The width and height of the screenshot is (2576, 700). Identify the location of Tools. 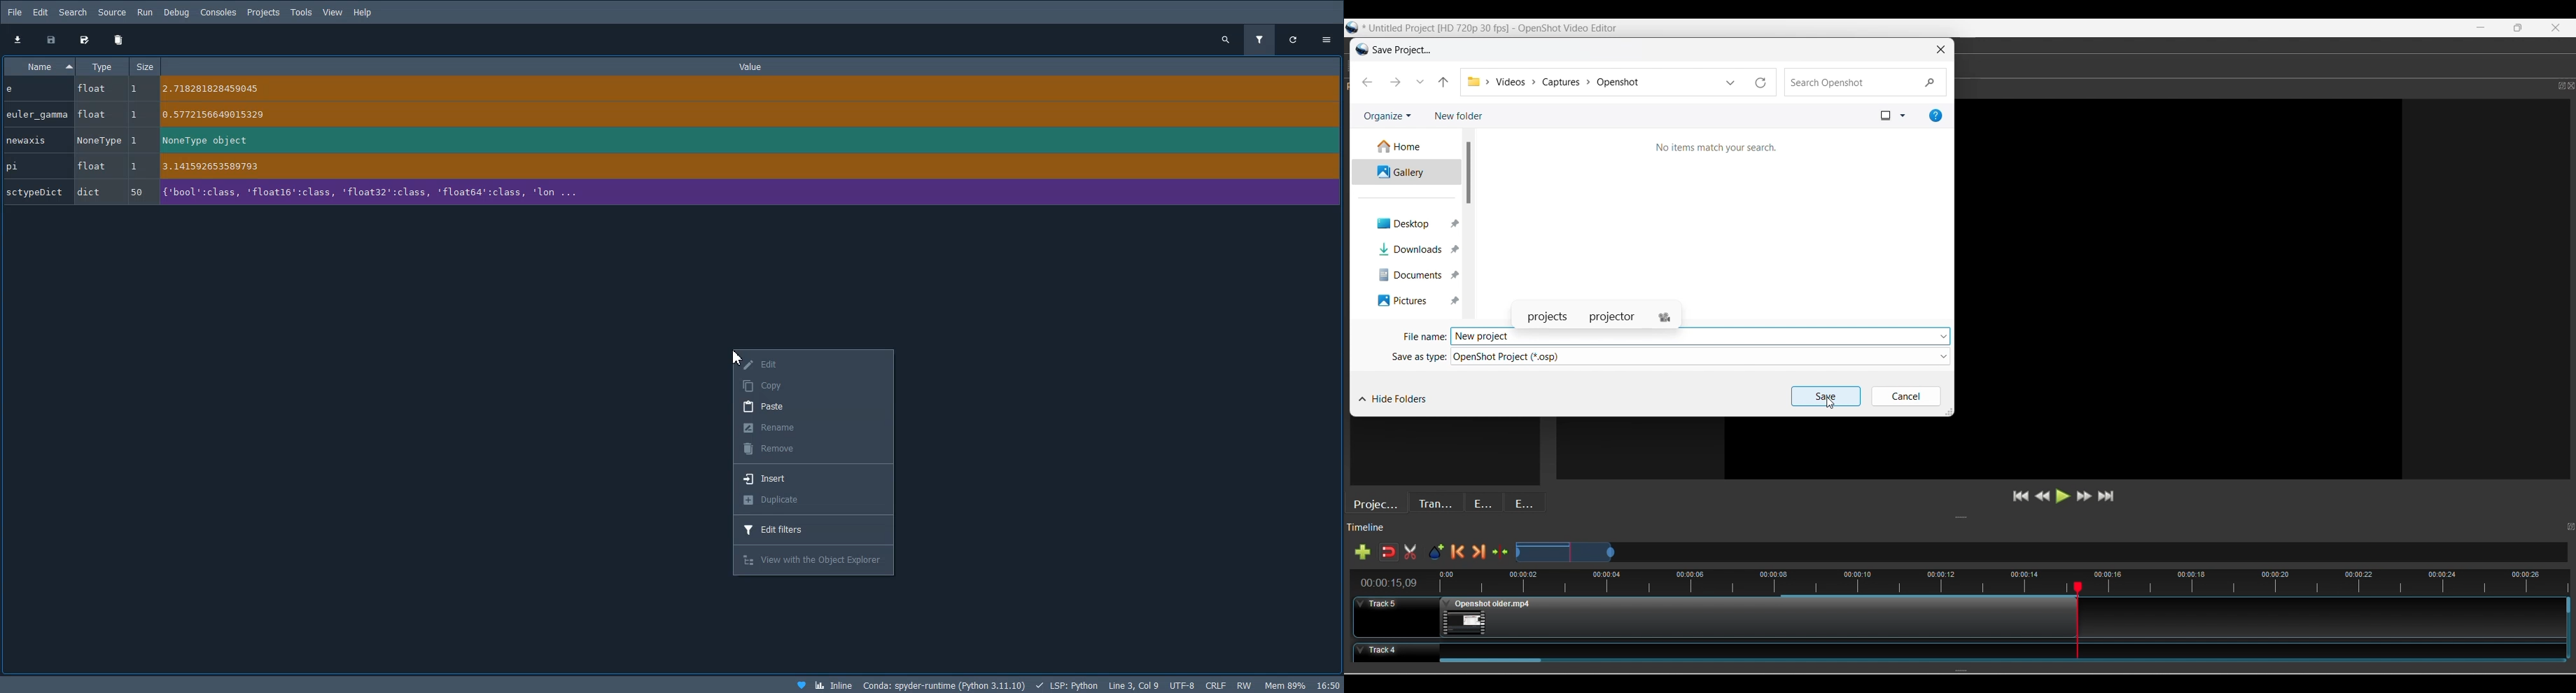
(301, 11).